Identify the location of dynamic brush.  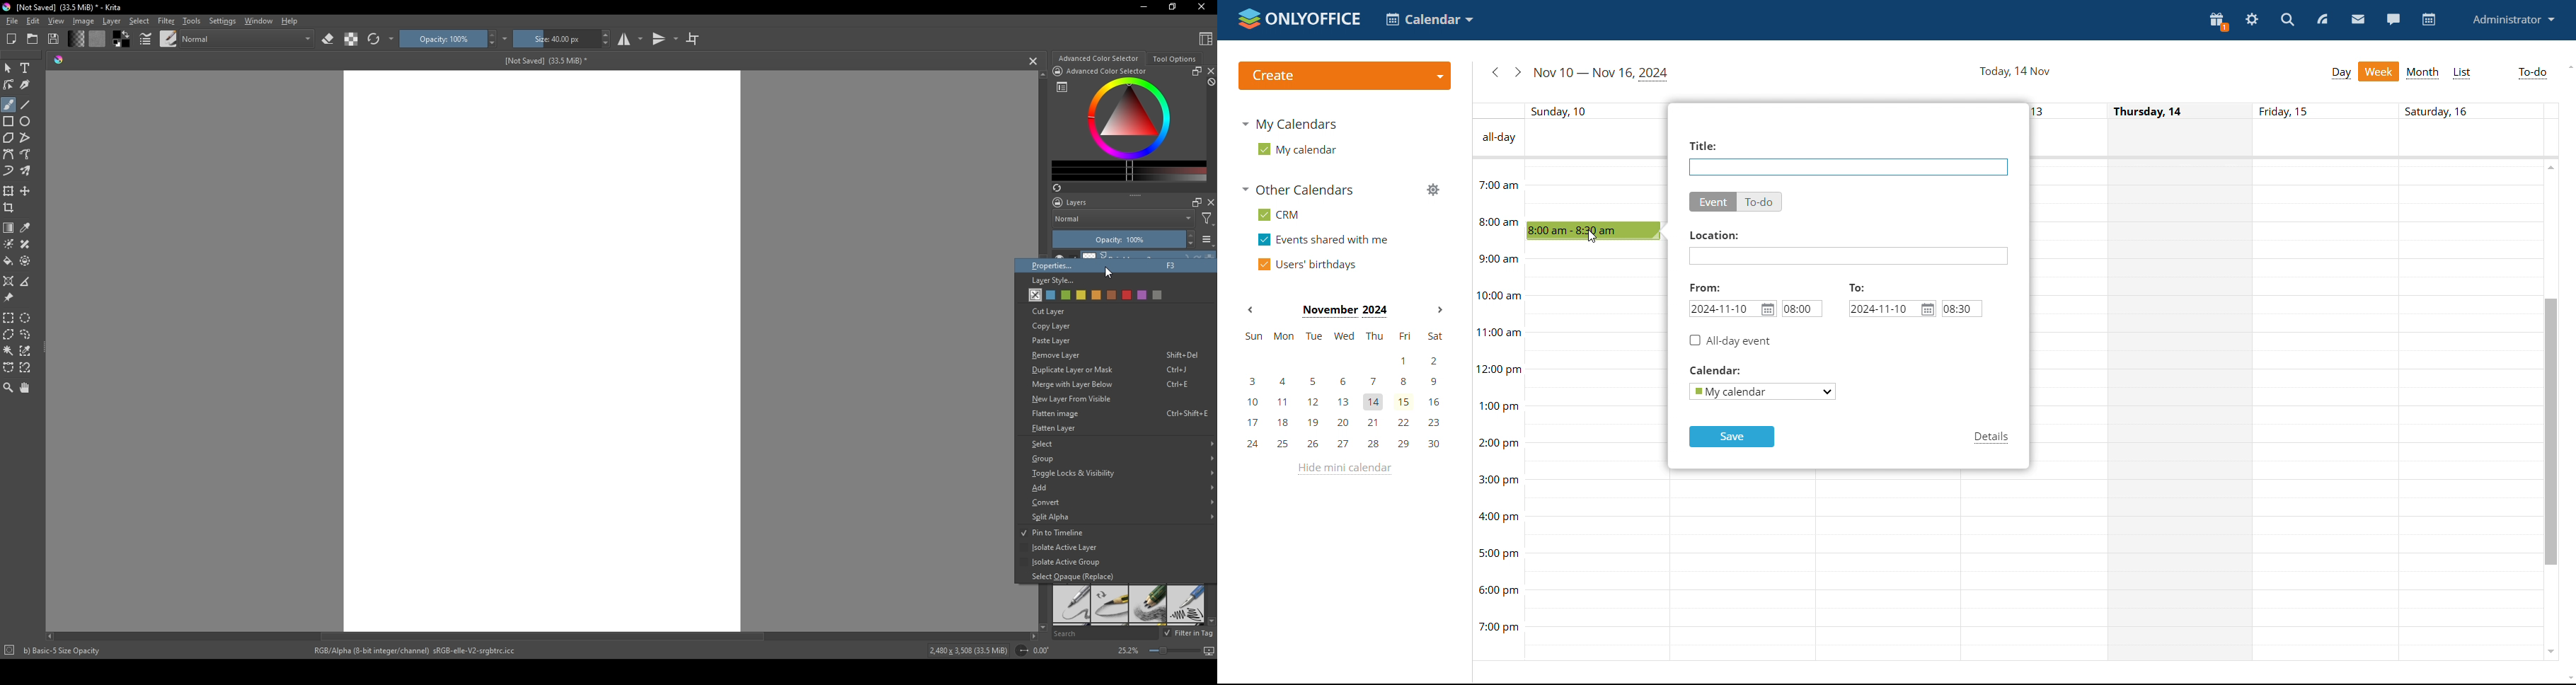
(9, 172).